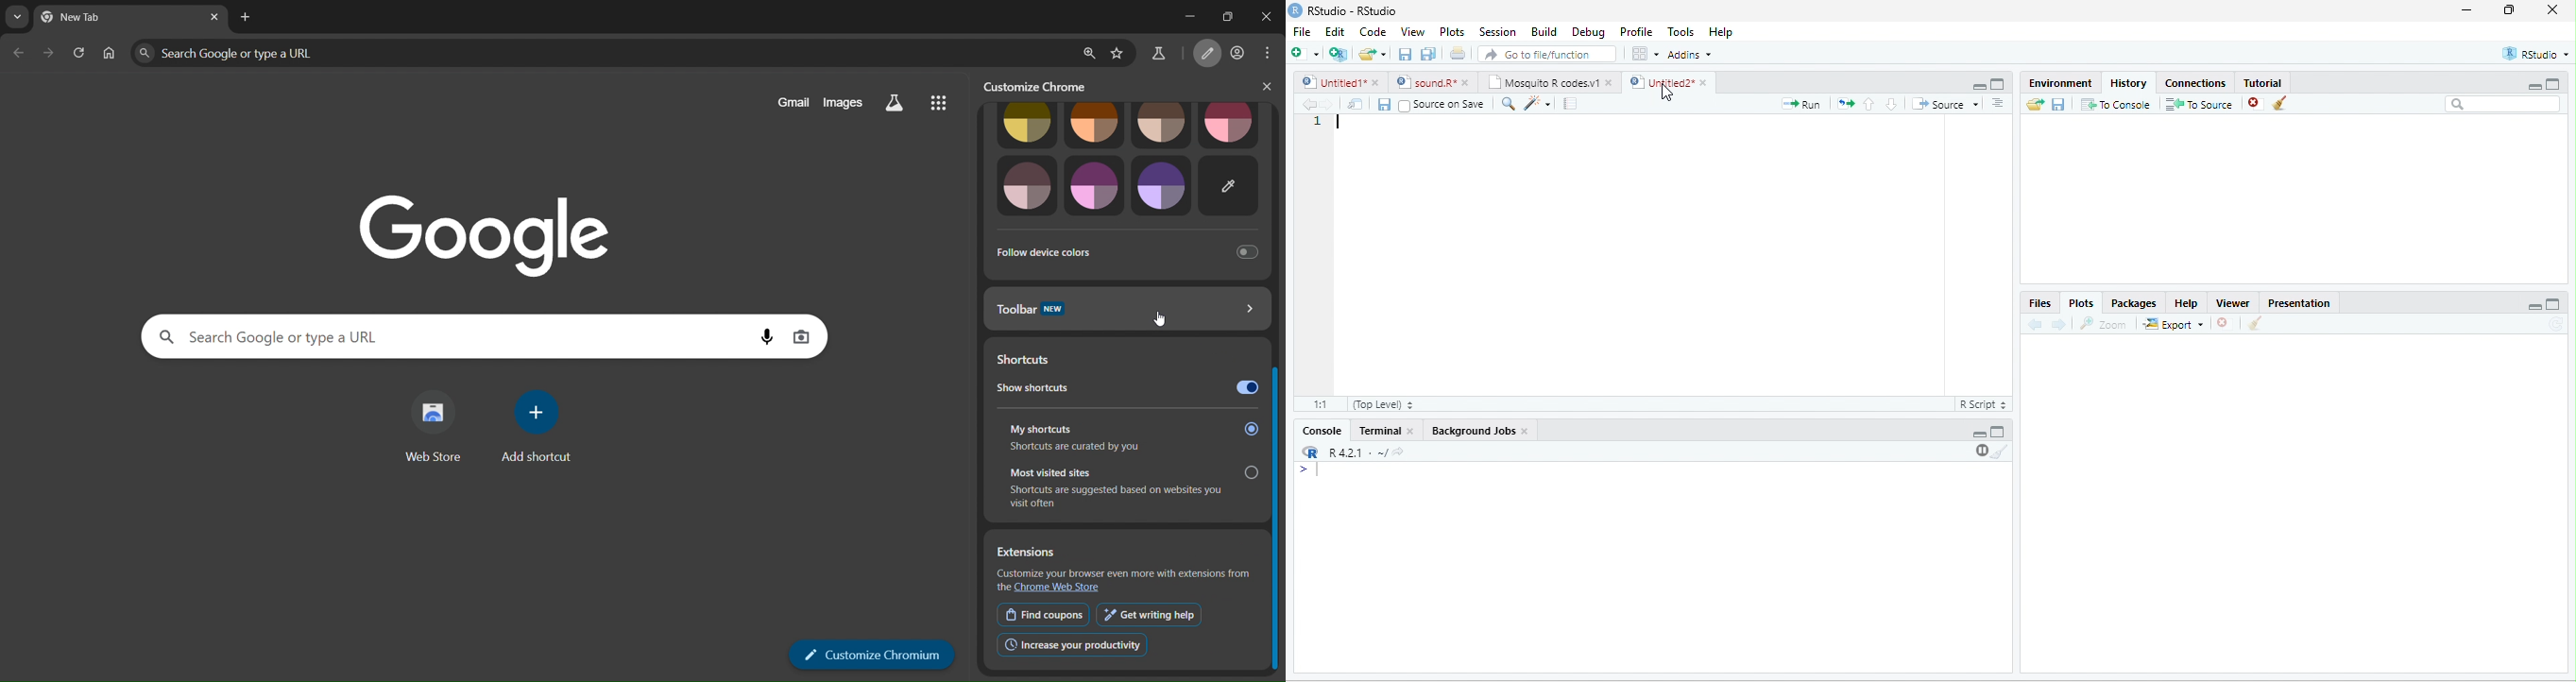 The height and width of the screenshot is (700, 2576). I want to click on close, so click(1412, 432).